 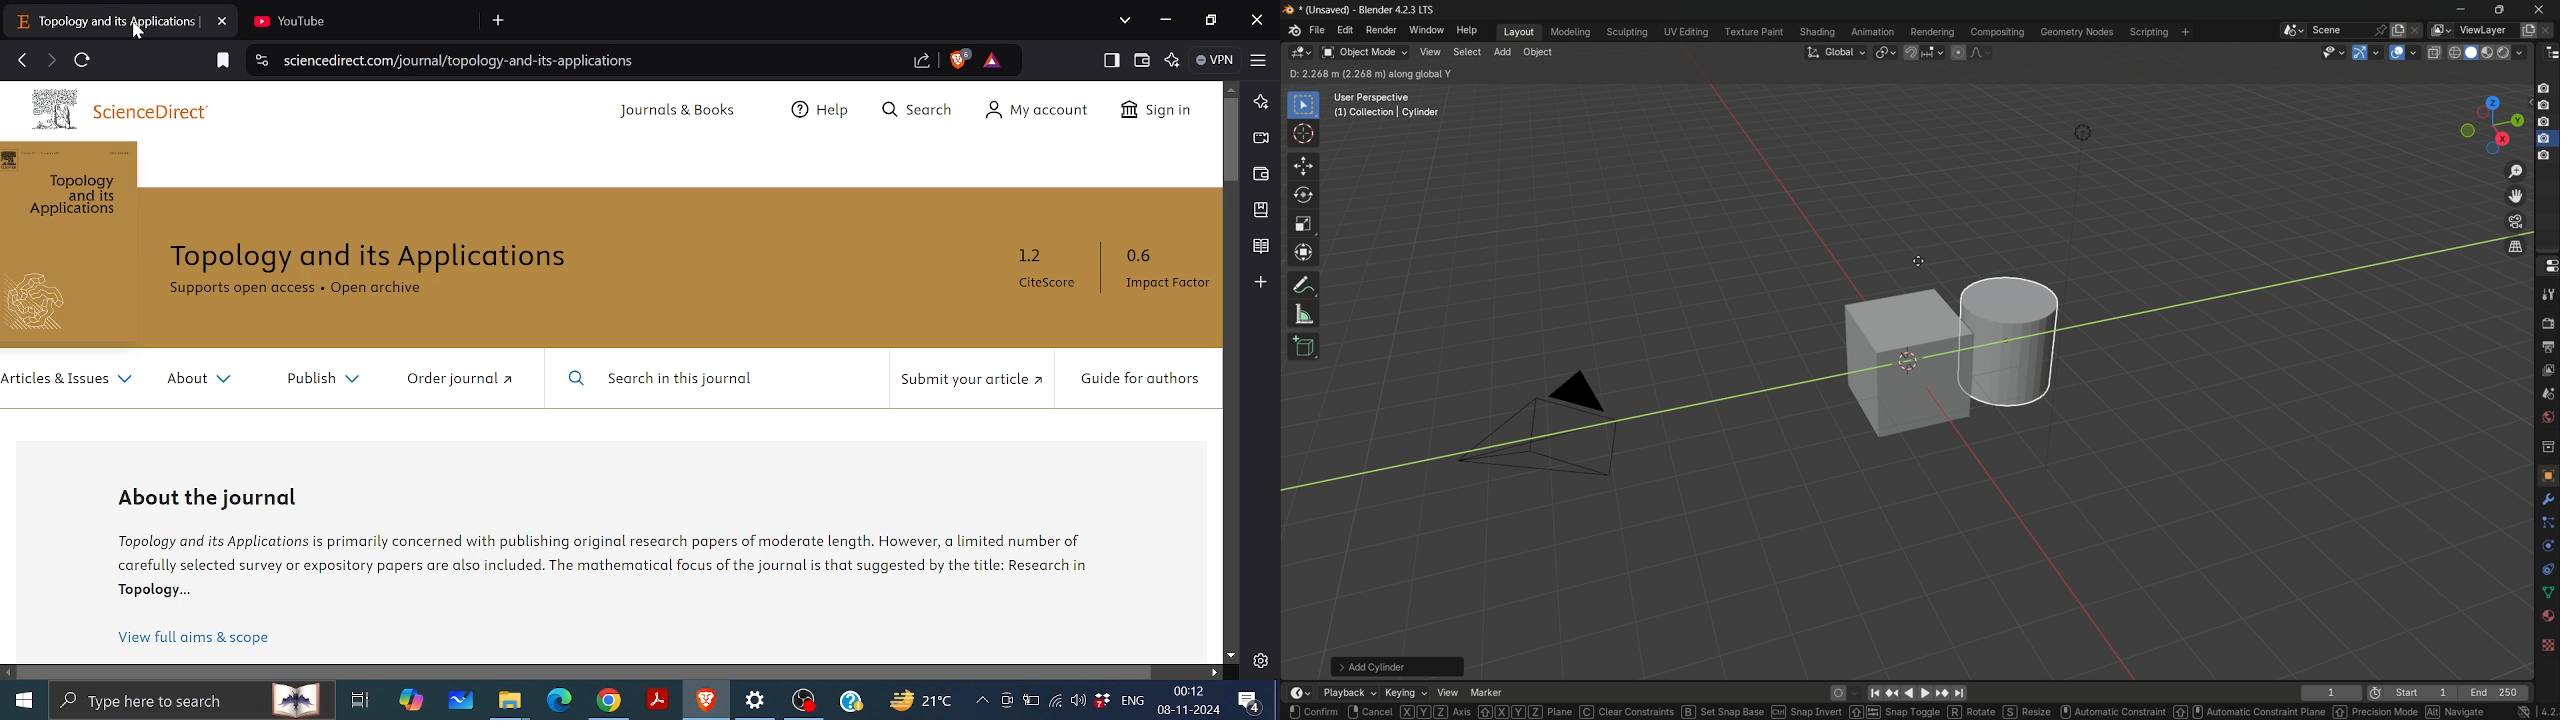 What do you see at coordinates (2077, 33) in the screenshot?
I see `geometry nodes menu` at bounding box center [2077, 33].